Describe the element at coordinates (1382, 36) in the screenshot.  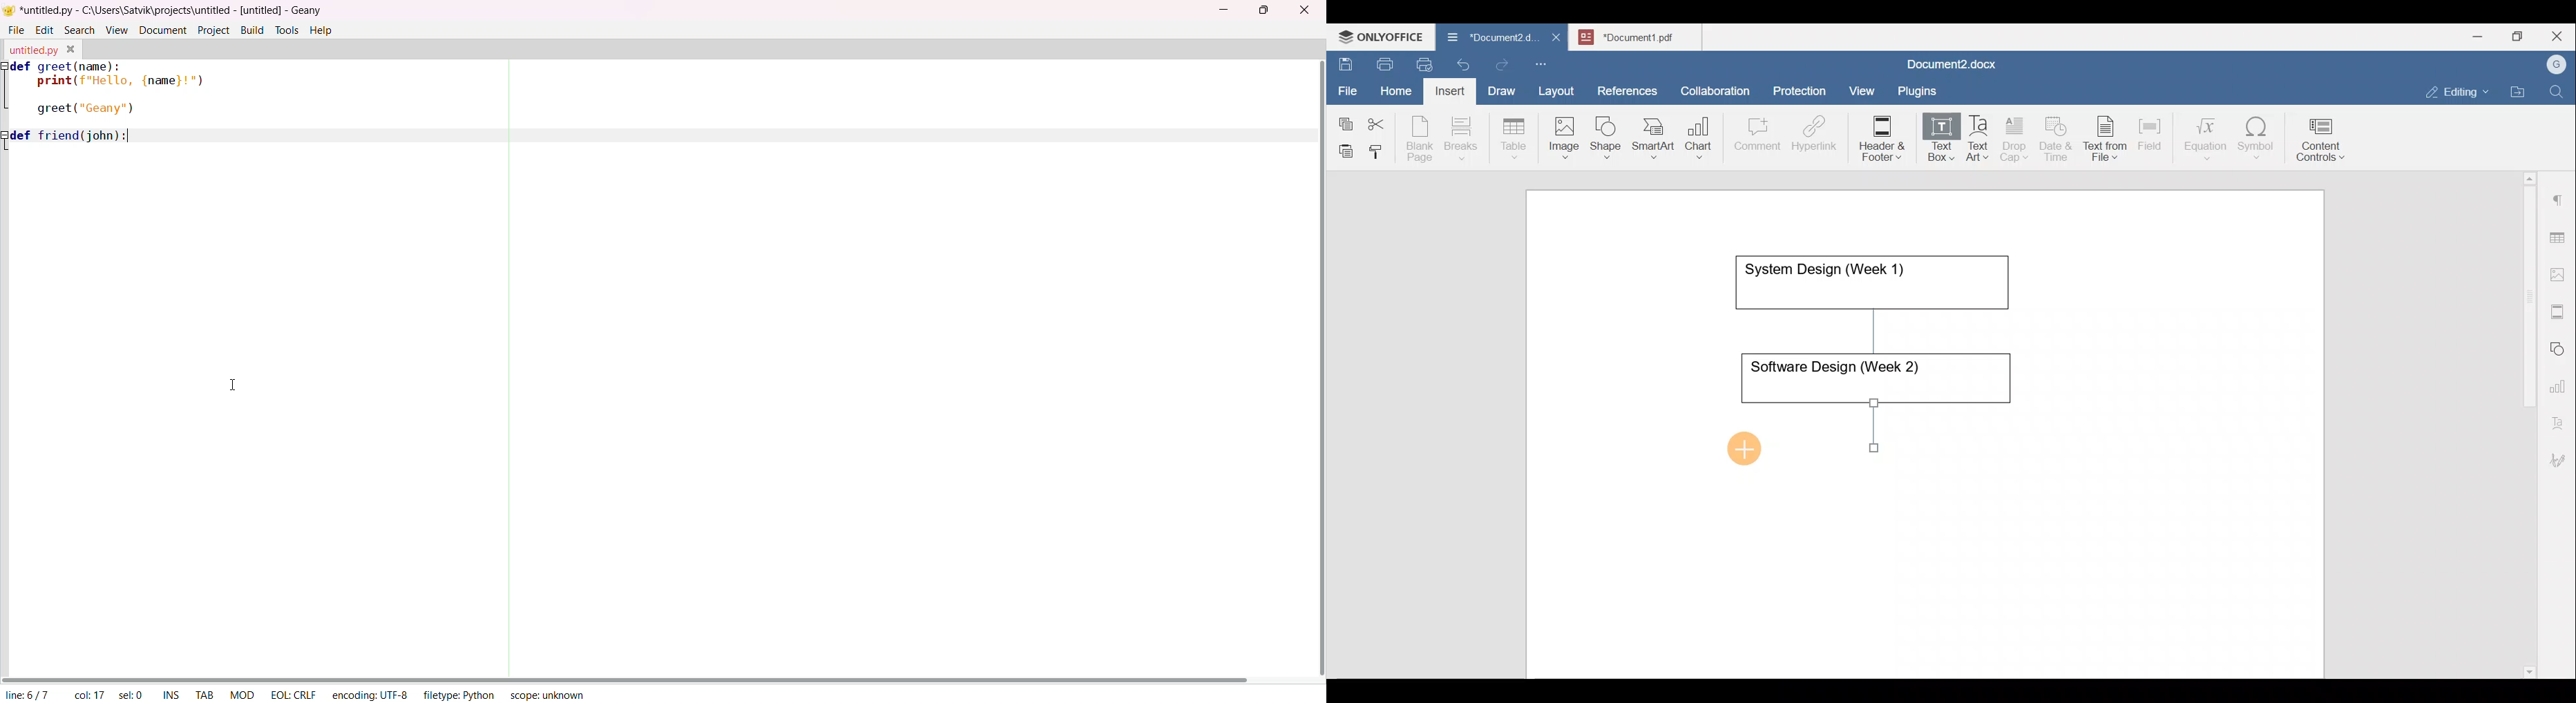
I see `ONLYOFFICE` at that location.